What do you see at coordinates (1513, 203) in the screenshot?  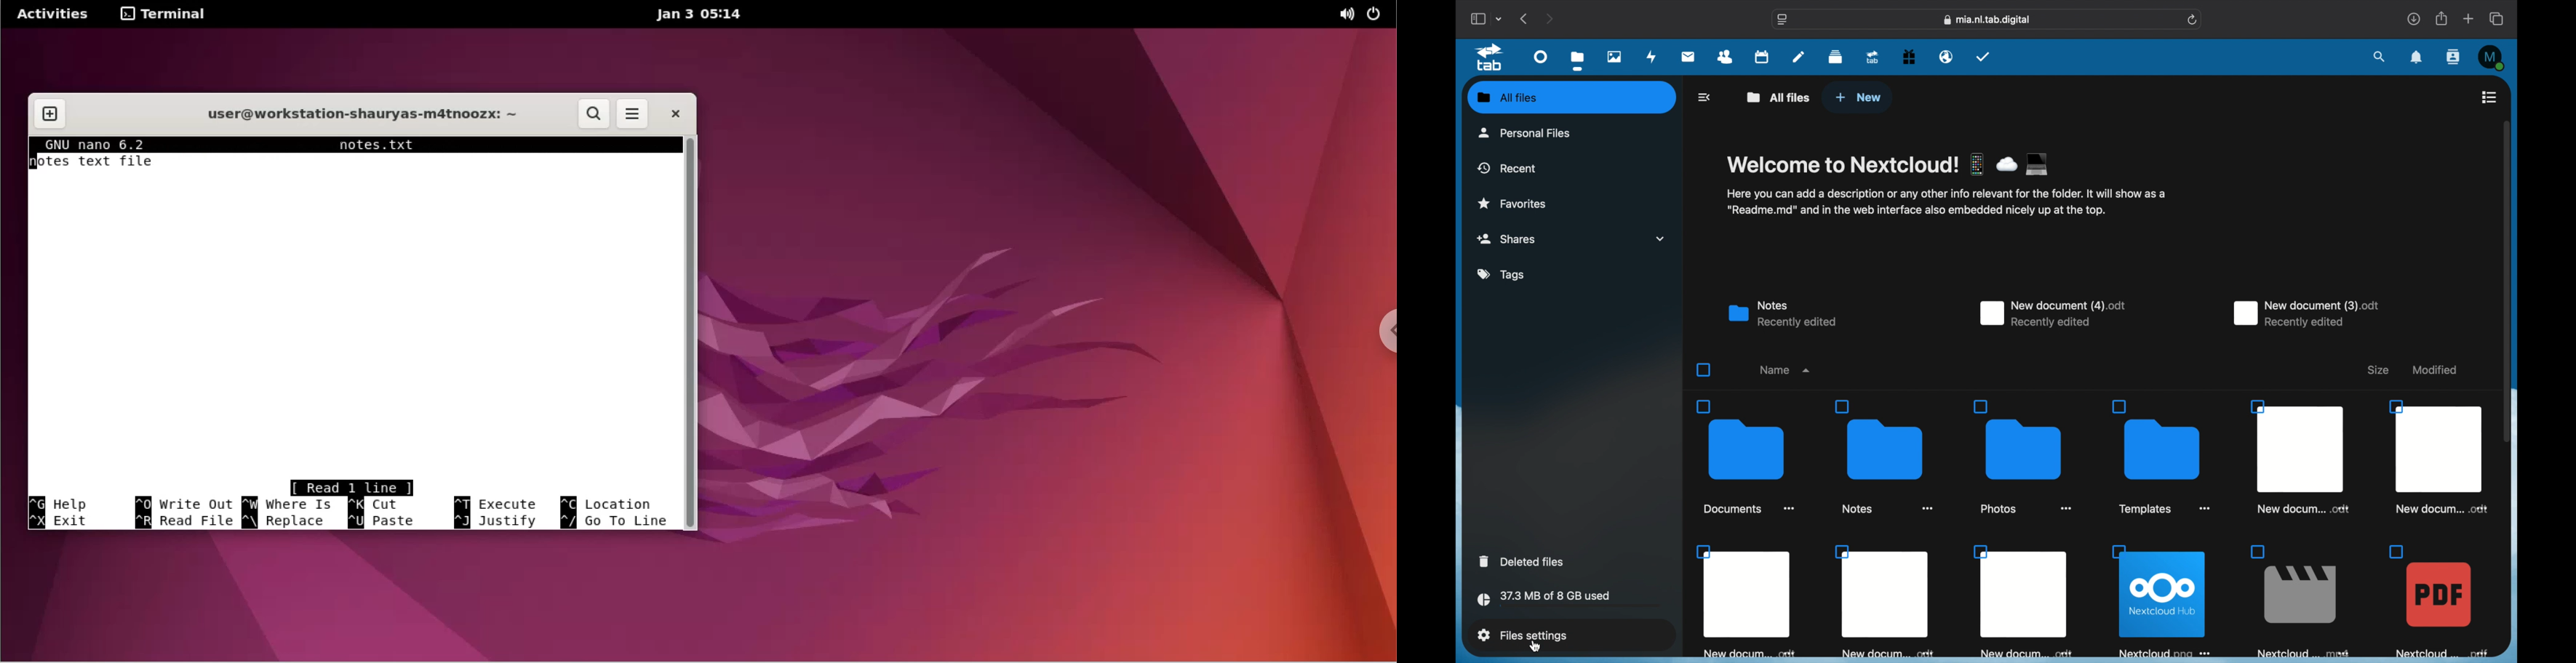 I see `favoriets` at bounding box center [1513, 203].